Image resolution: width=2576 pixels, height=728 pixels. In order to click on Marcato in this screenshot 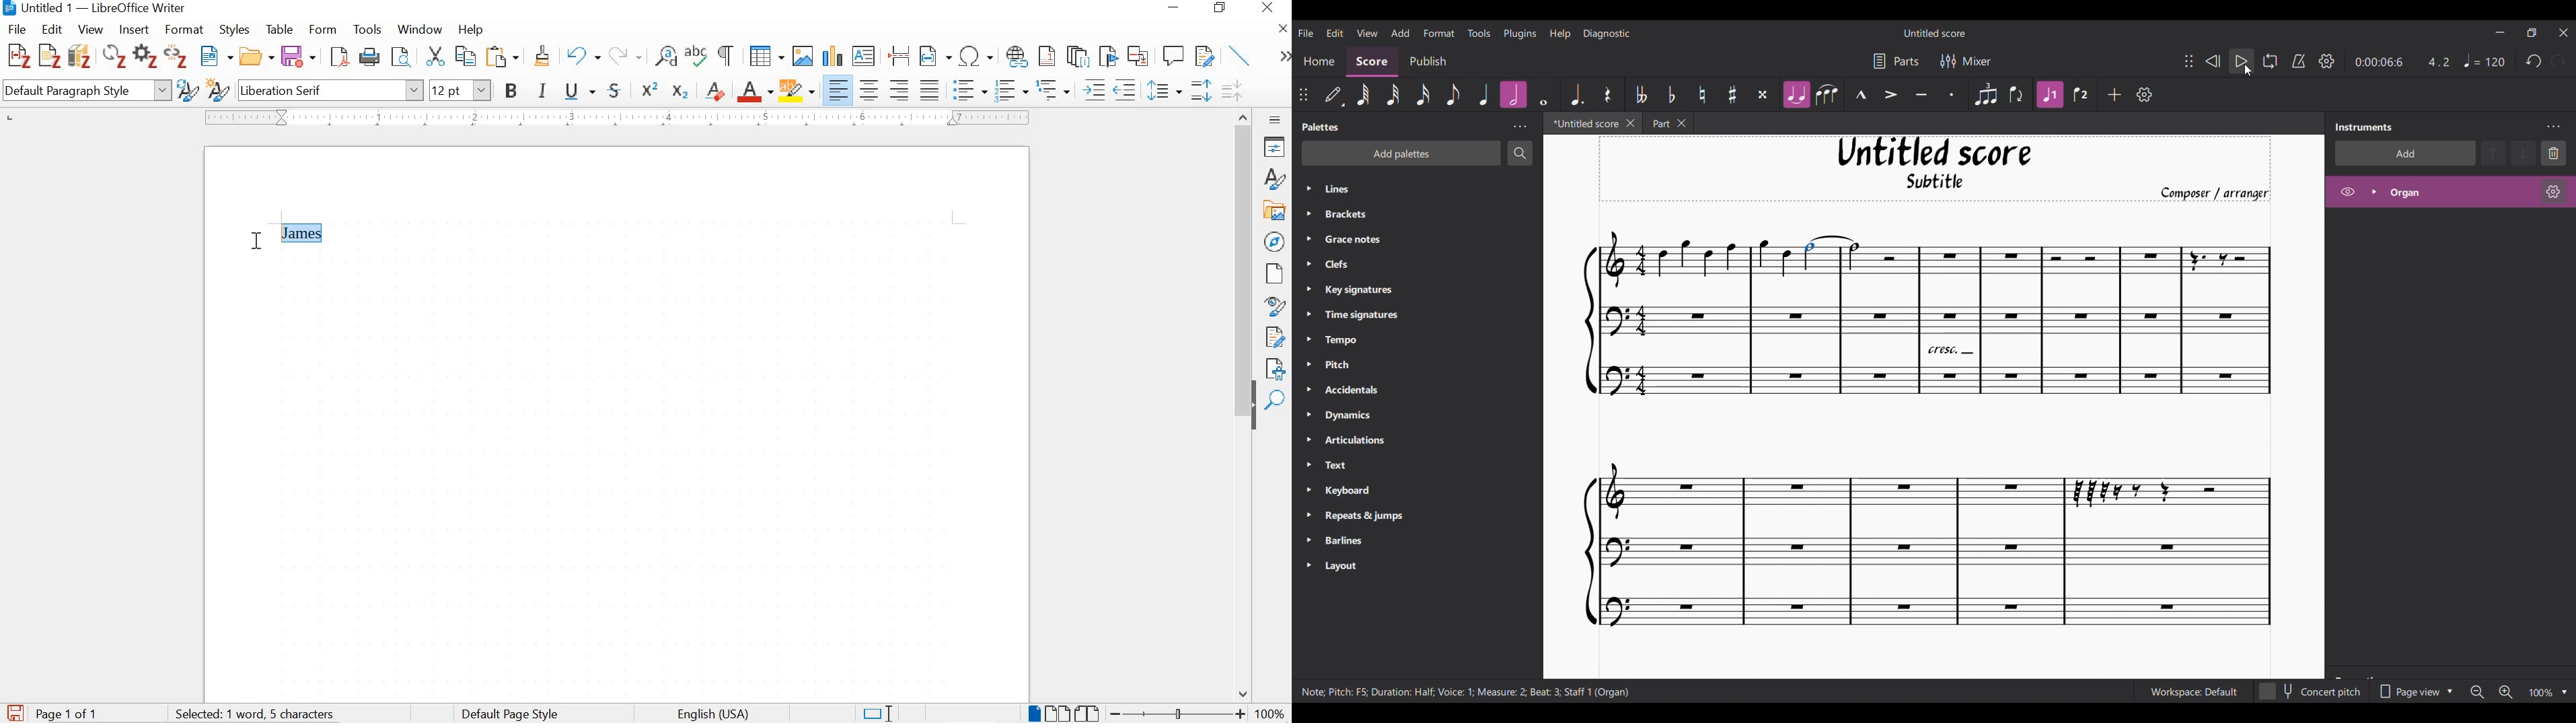, I will do `click(1861, 94)`.